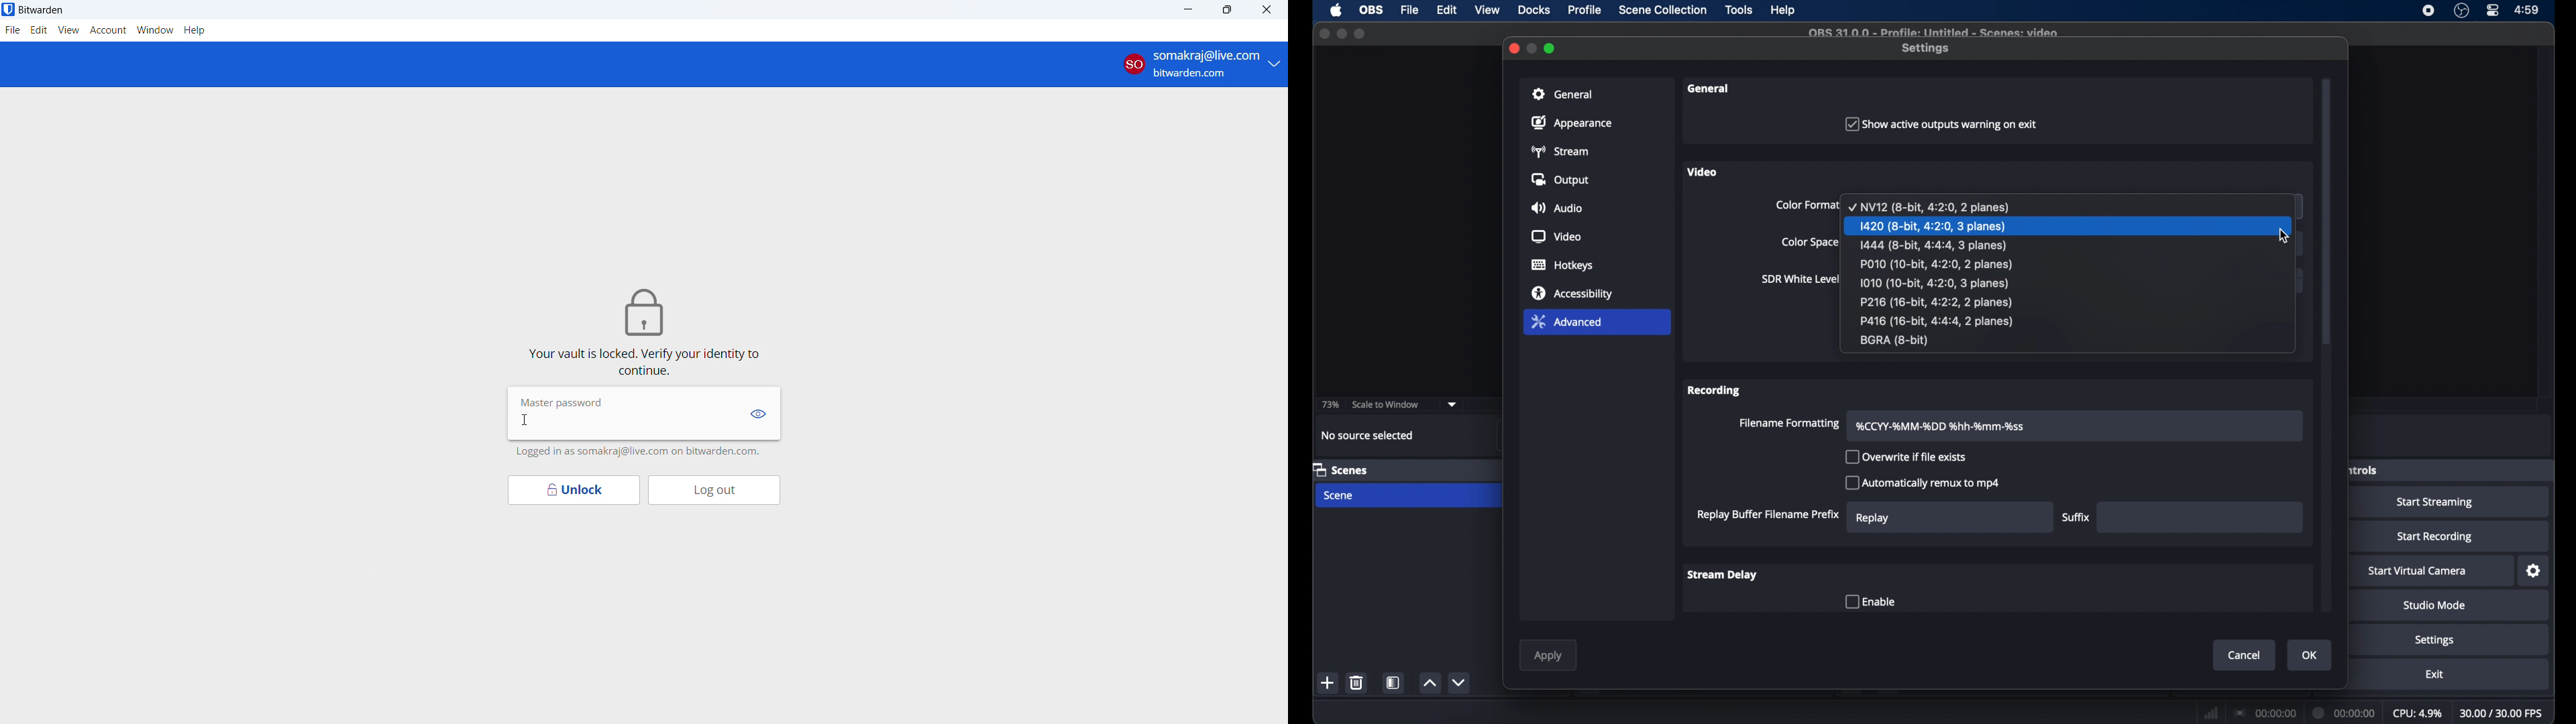  What do you see at coordinates (1460, 682) in the screenshot?
I see `decrement` at bounding box center [1460, 682].